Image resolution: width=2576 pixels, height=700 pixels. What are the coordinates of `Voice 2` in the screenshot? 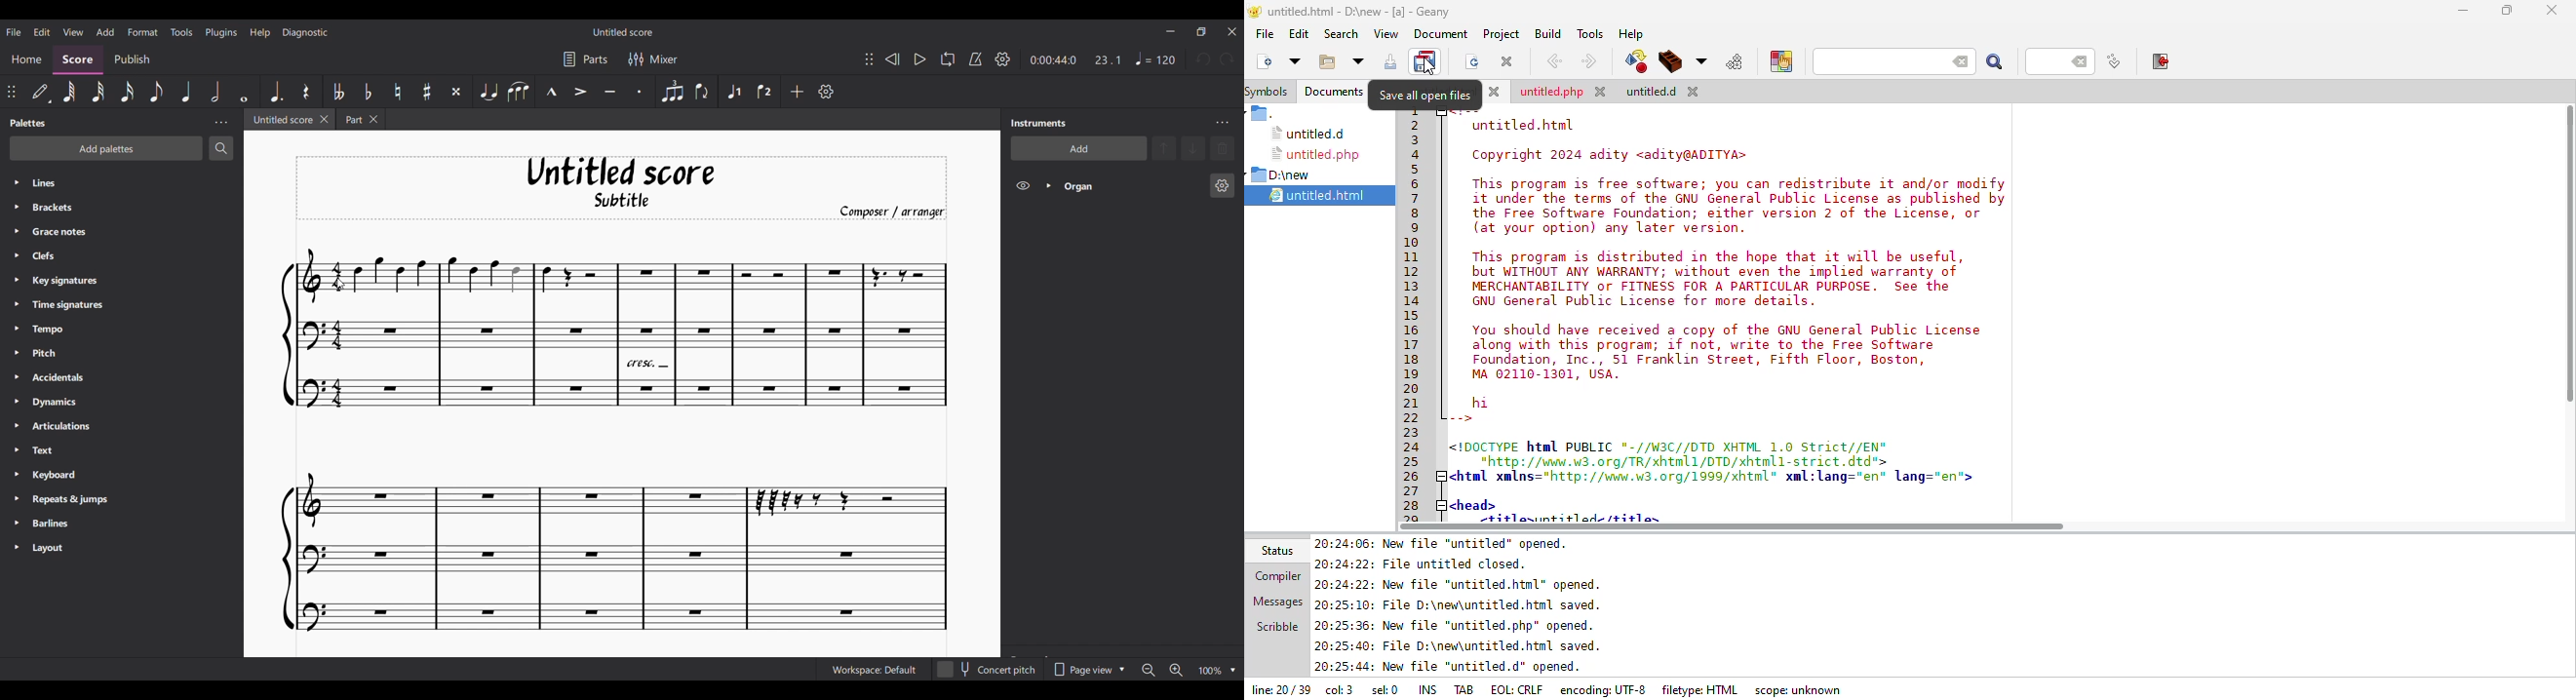 It's located at (764, 91).